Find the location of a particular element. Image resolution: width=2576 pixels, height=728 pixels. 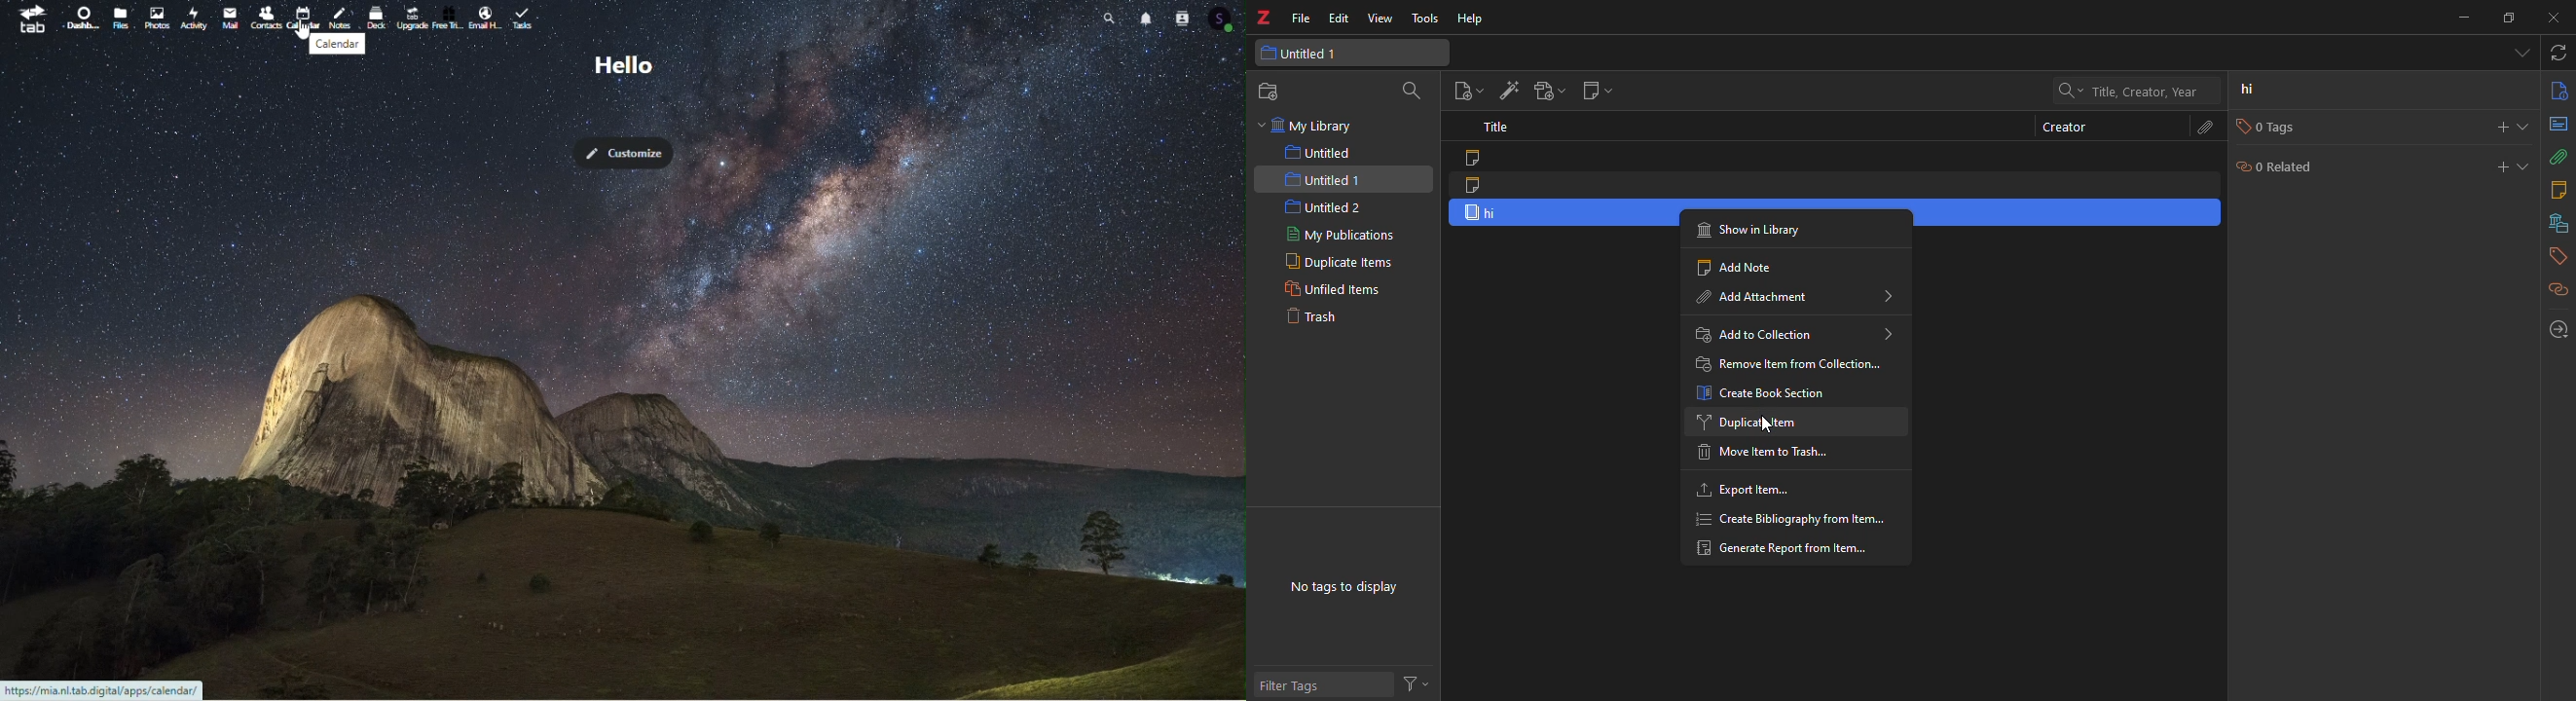

free trail is located at coordinates (448, 18).